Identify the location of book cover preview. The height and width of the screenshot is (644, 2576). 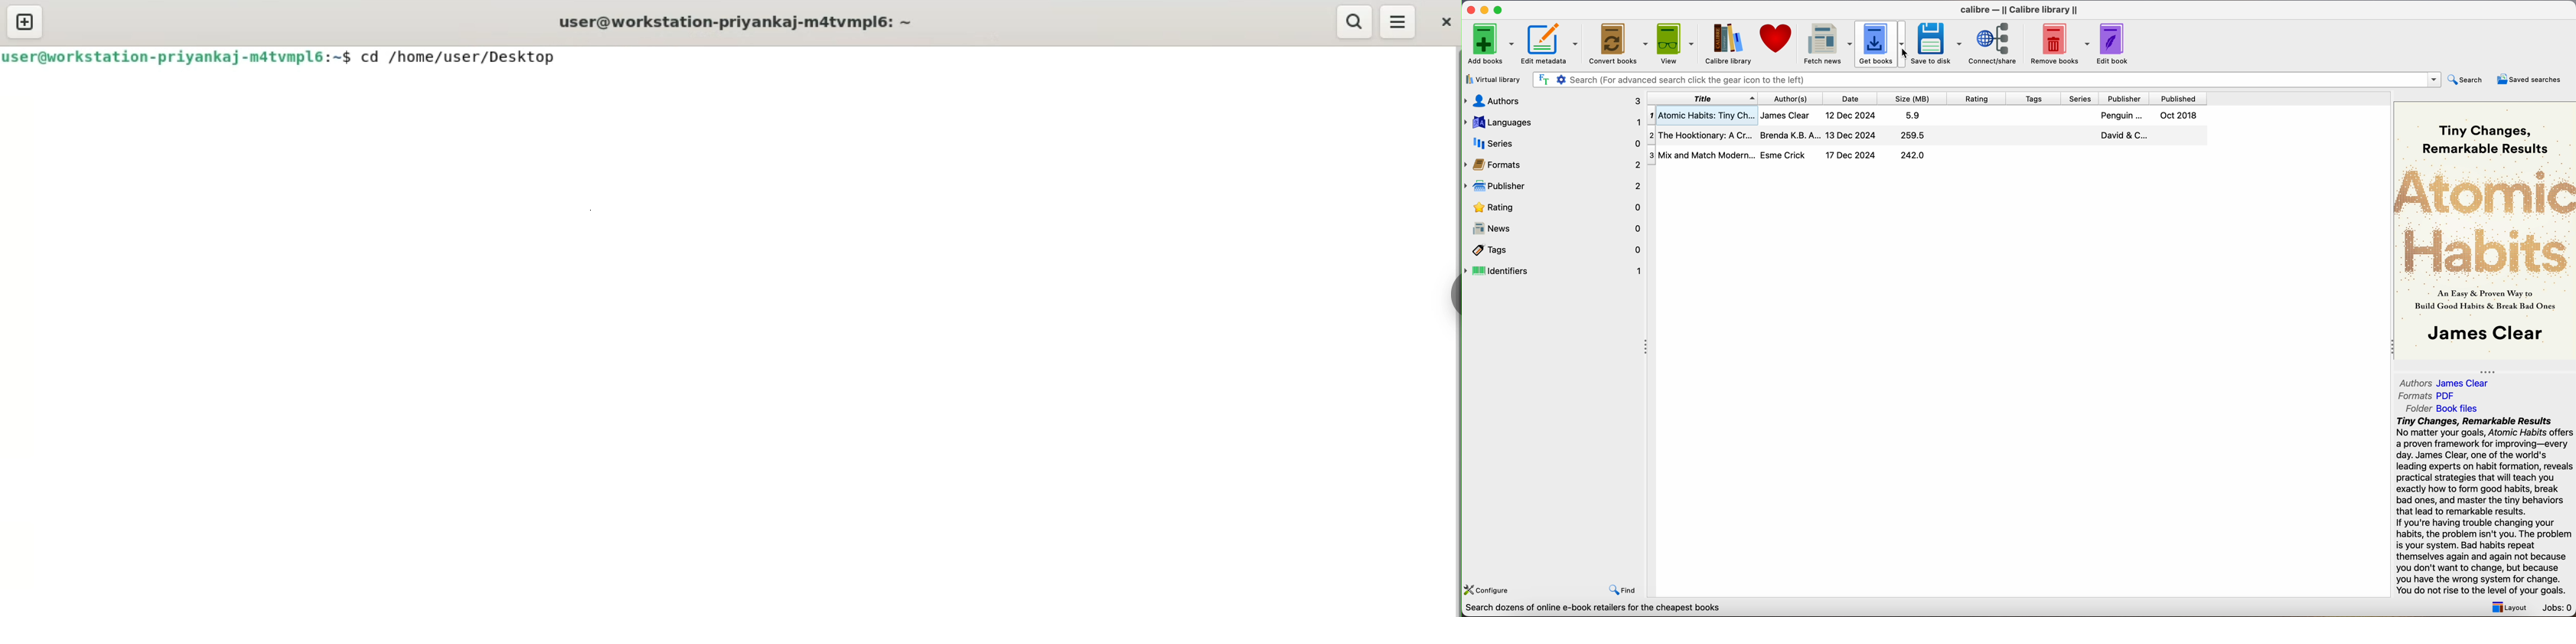
(2486, 229).